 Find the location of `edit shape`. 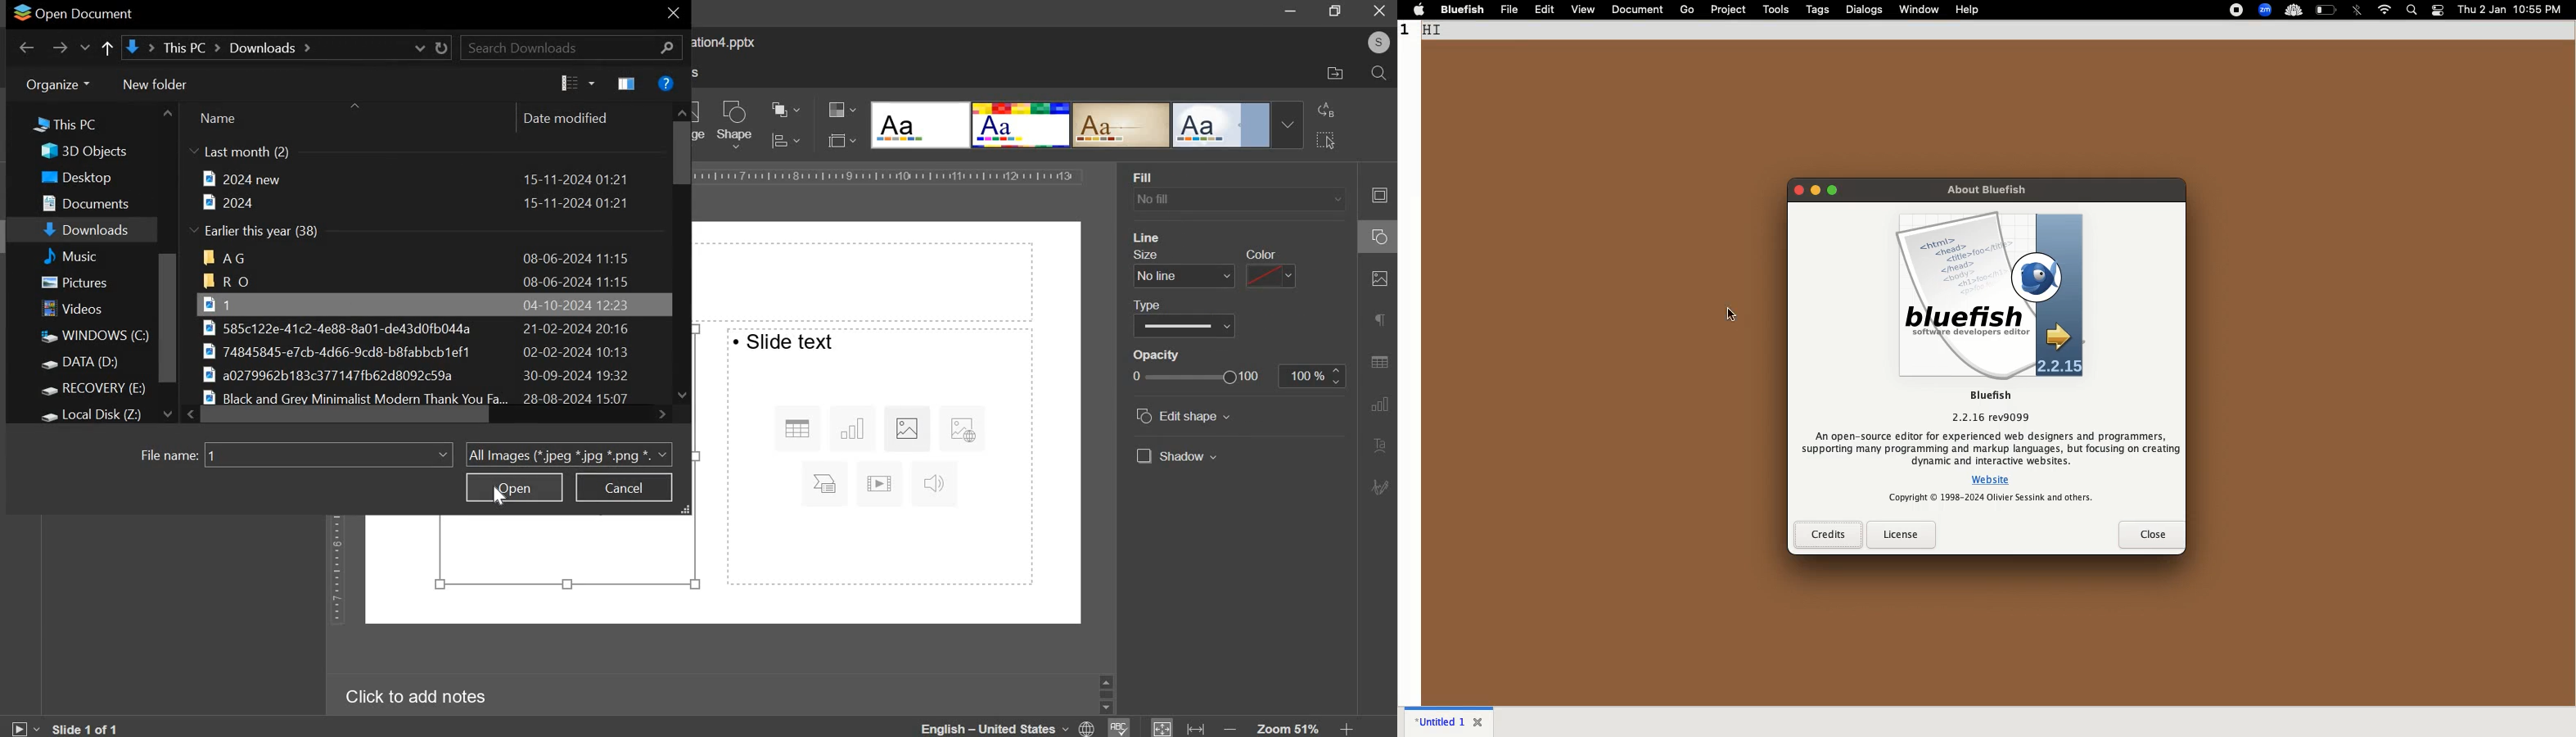

edit shape is located at coordinates (1185, 416).